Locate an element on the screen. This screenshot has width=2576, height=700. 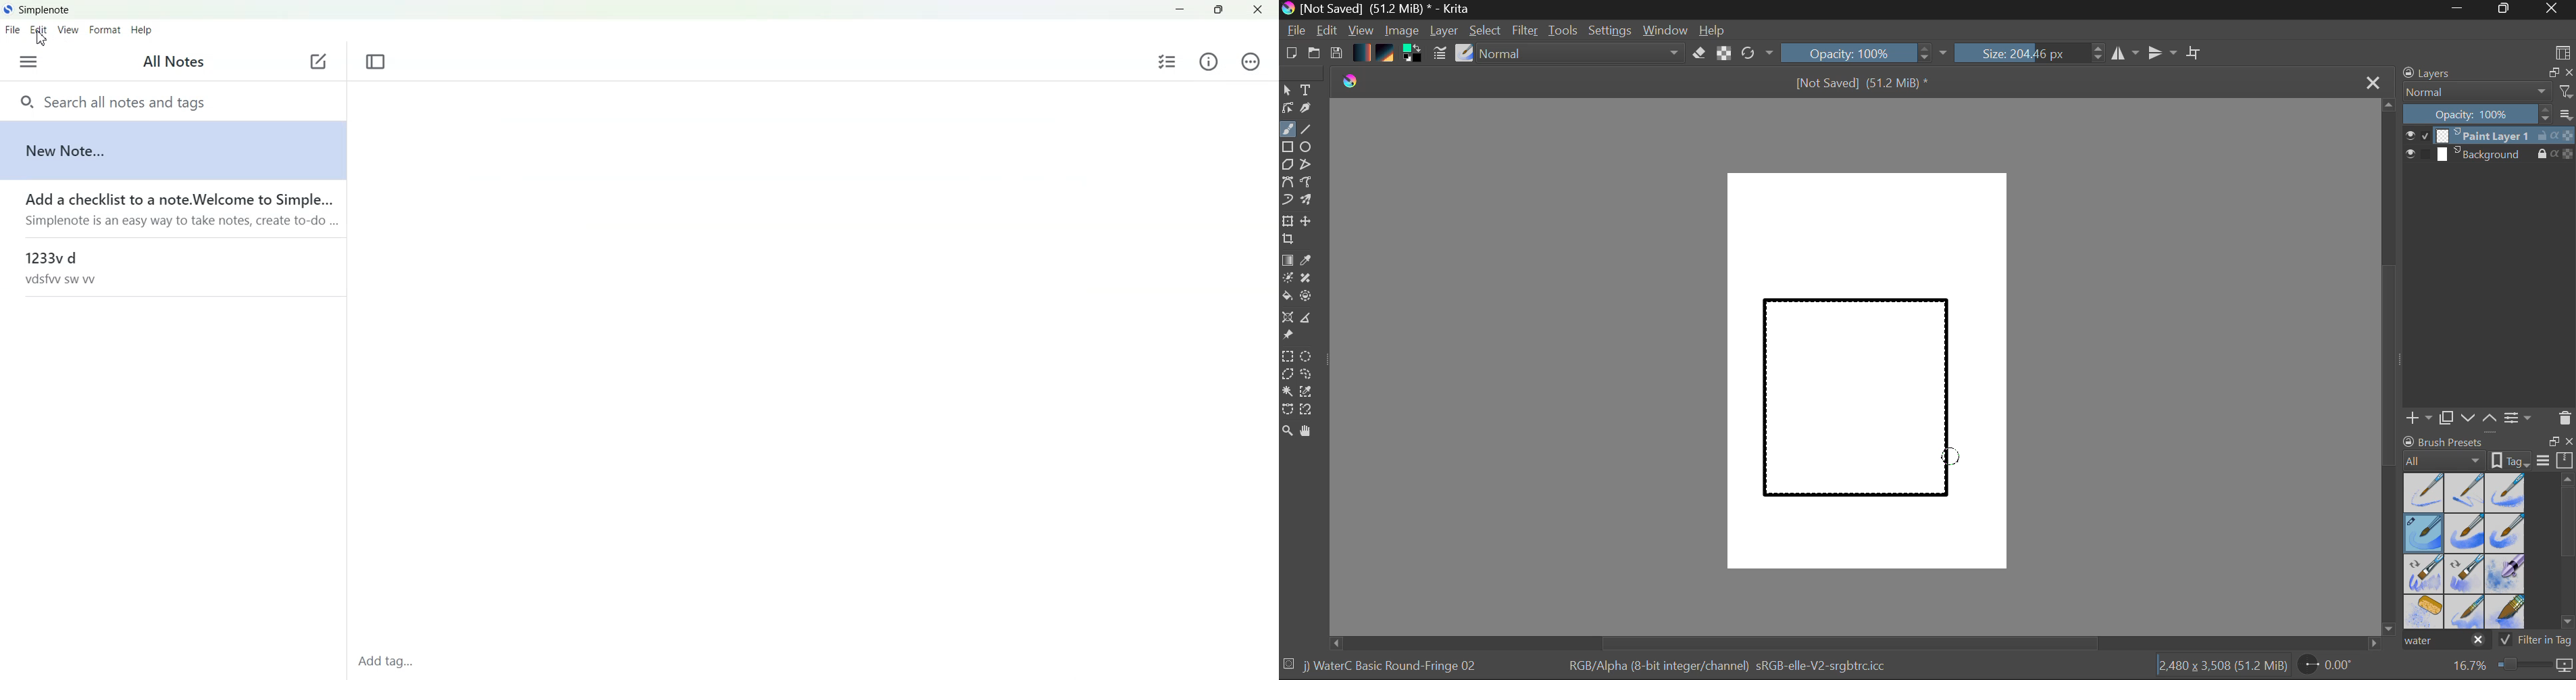
Polygon Selection Tool is located at coordinates (1287, 374).